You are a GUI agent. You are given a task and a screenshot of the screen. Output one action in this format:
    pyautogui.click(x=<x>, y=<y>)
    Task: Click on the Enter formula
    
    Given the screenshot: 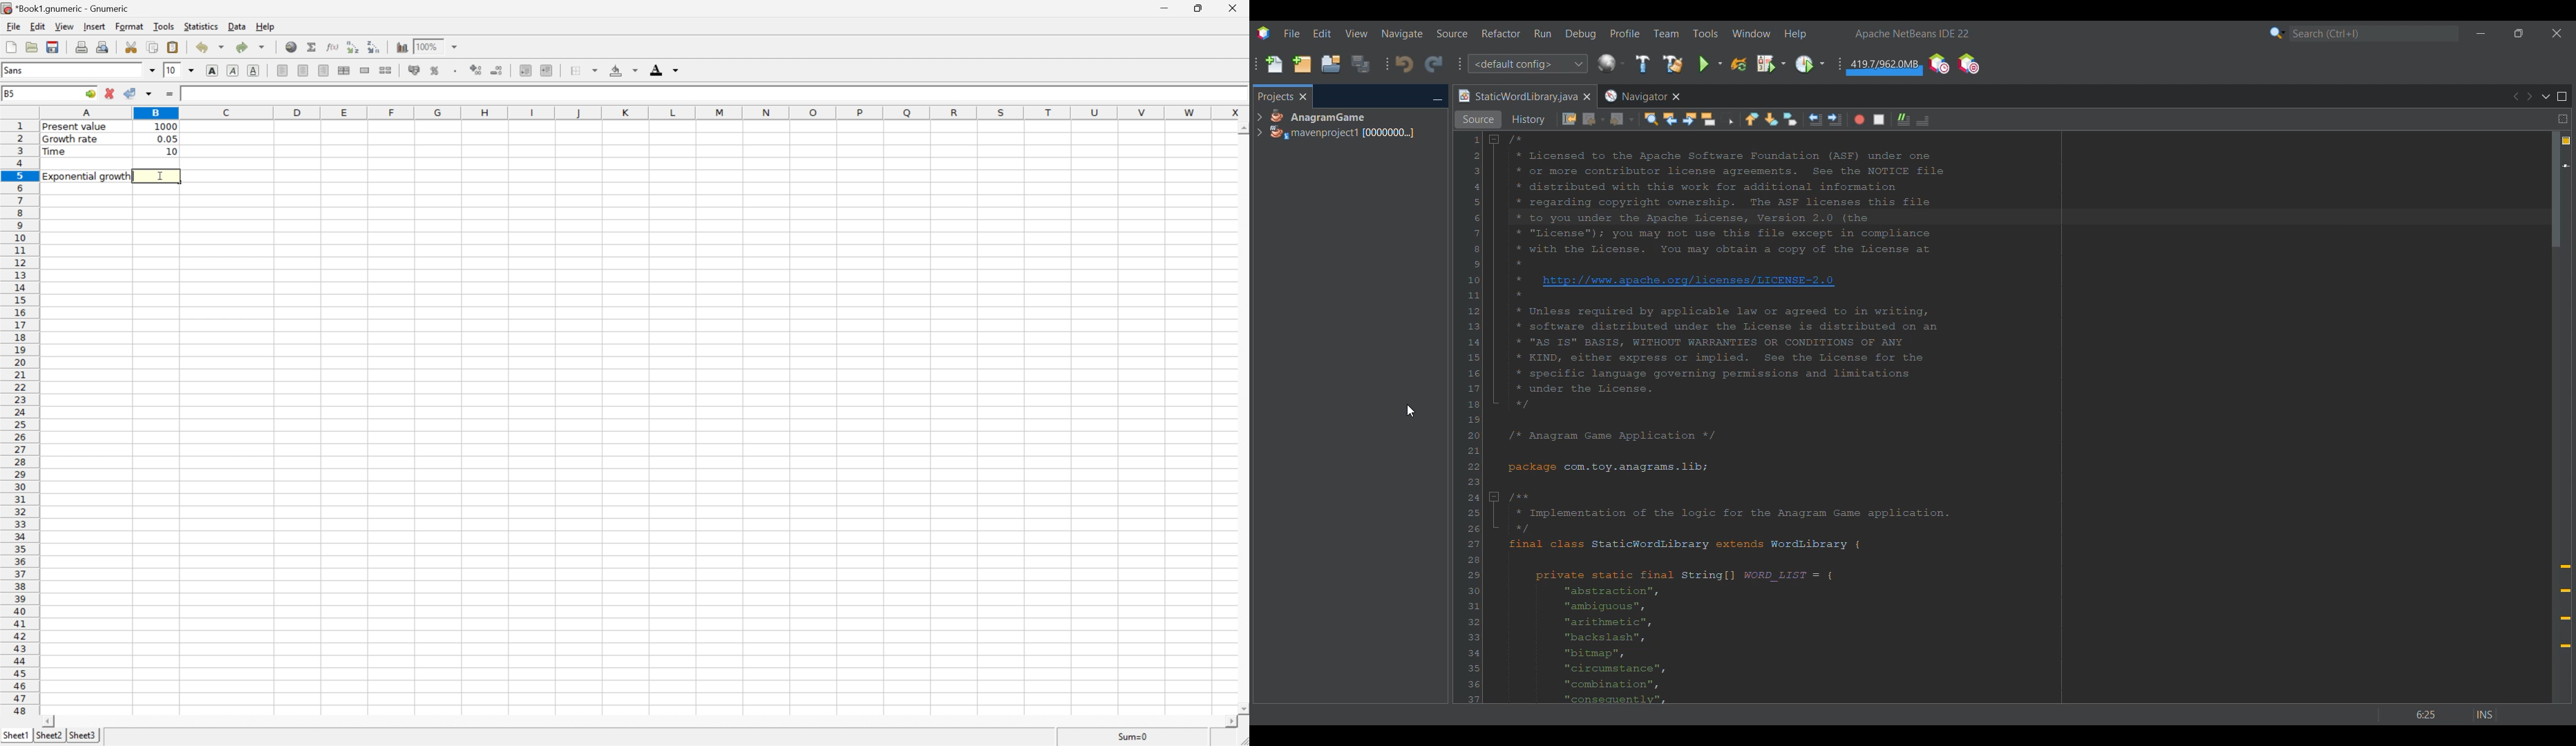 What is the action you would take?
    pyautogui.click(x=169, y=94)
    